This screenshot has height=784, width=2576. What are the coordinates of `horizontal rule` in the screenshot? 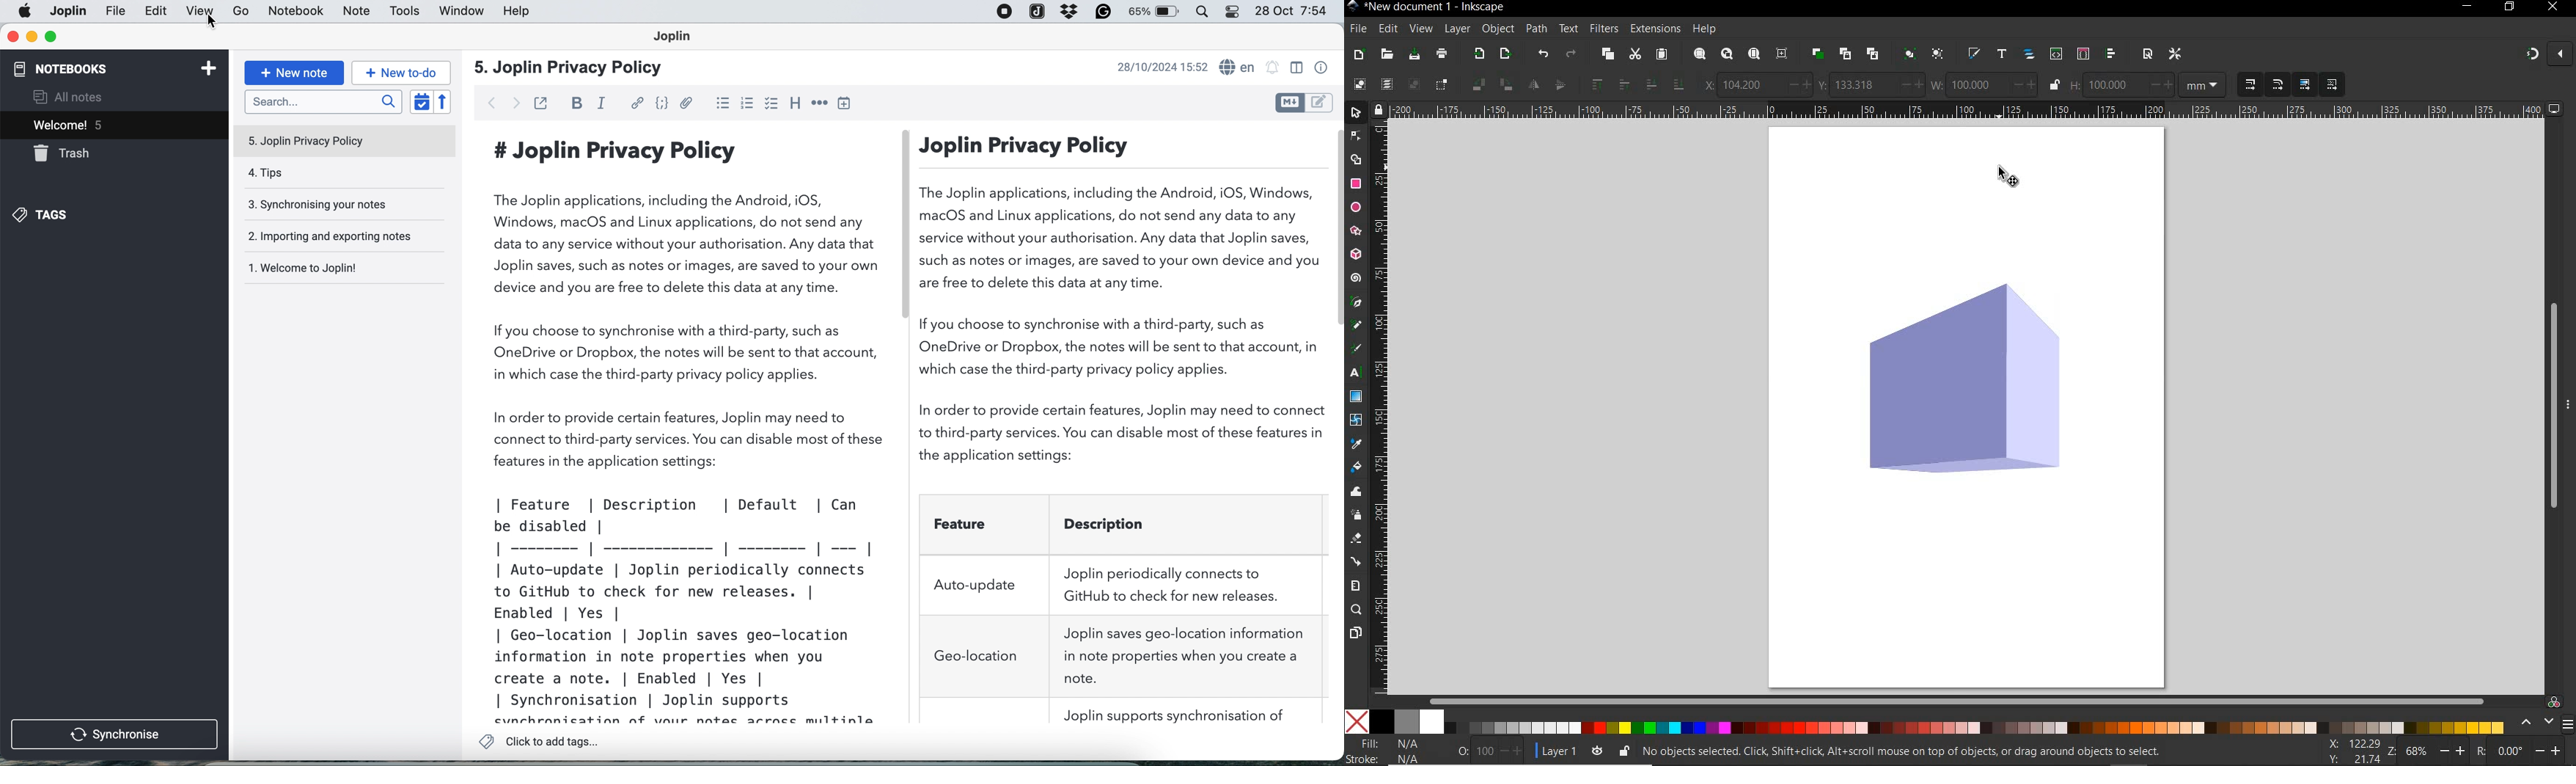 It's located at (818, 103).